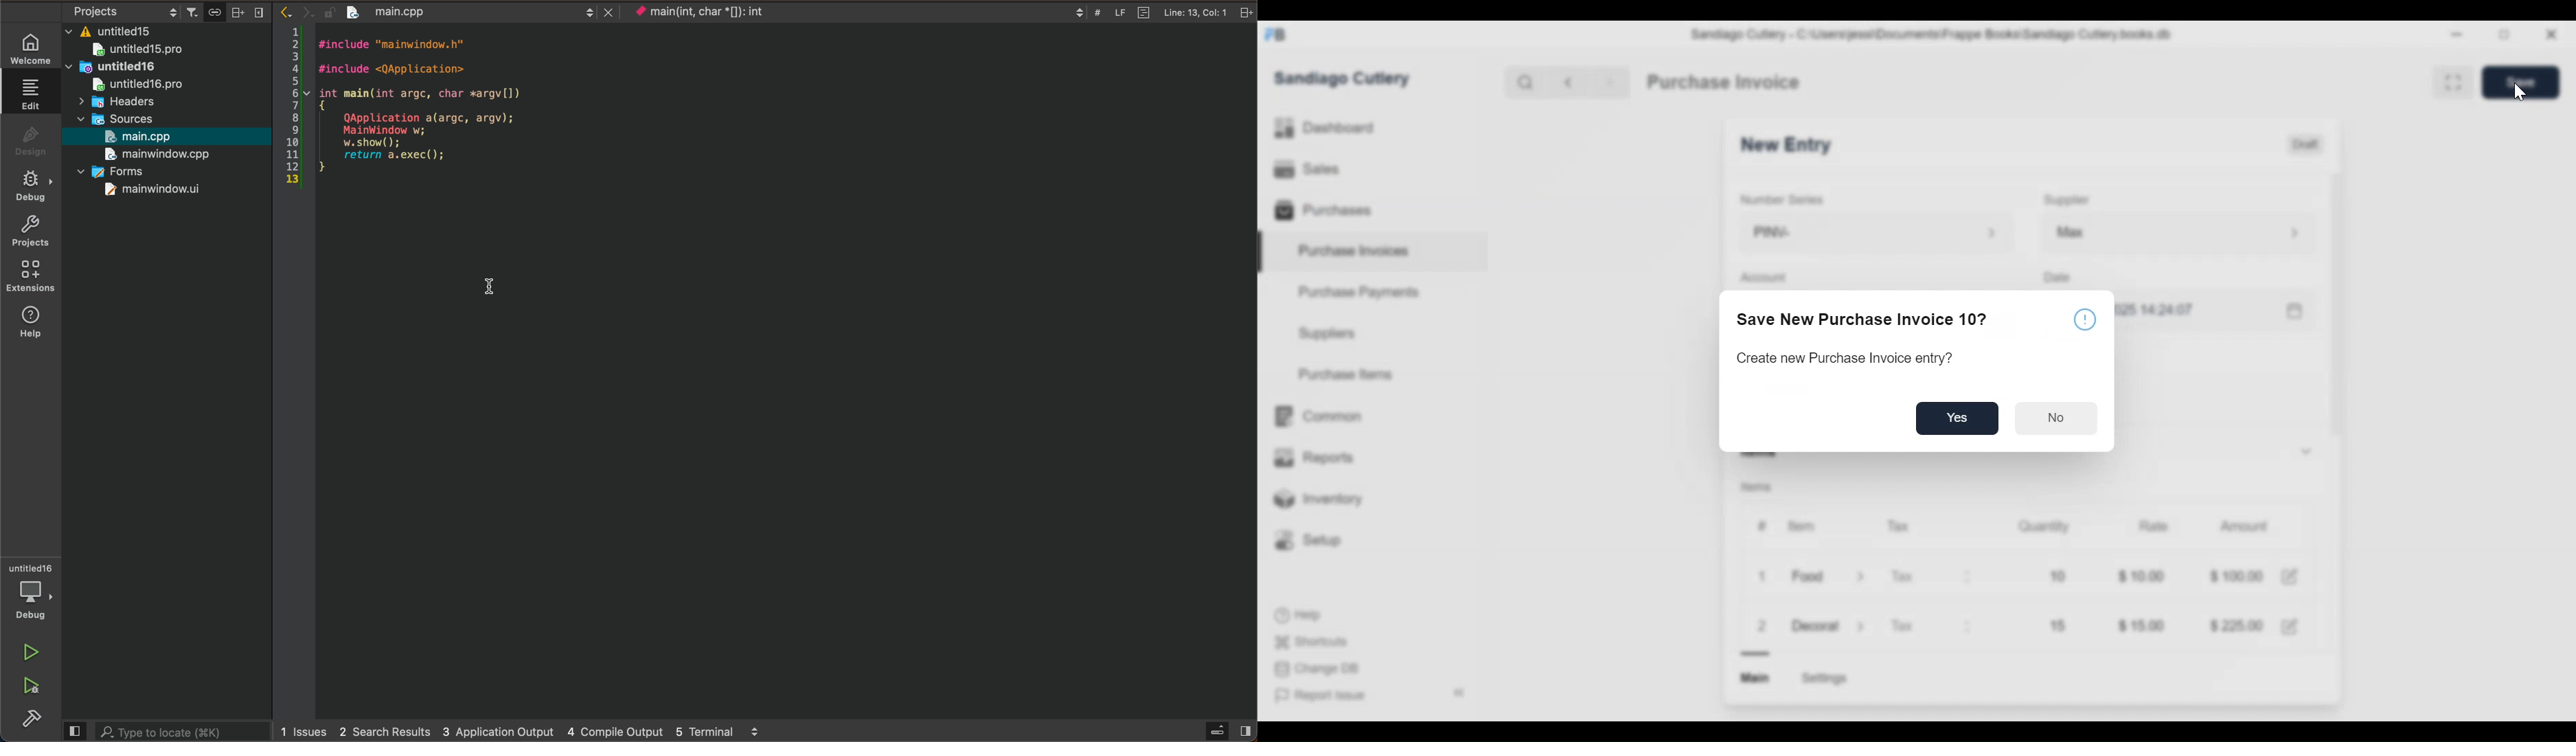 The width and height of the screenshot is (2576, 756). I want to click on projects, so click(30, 229).